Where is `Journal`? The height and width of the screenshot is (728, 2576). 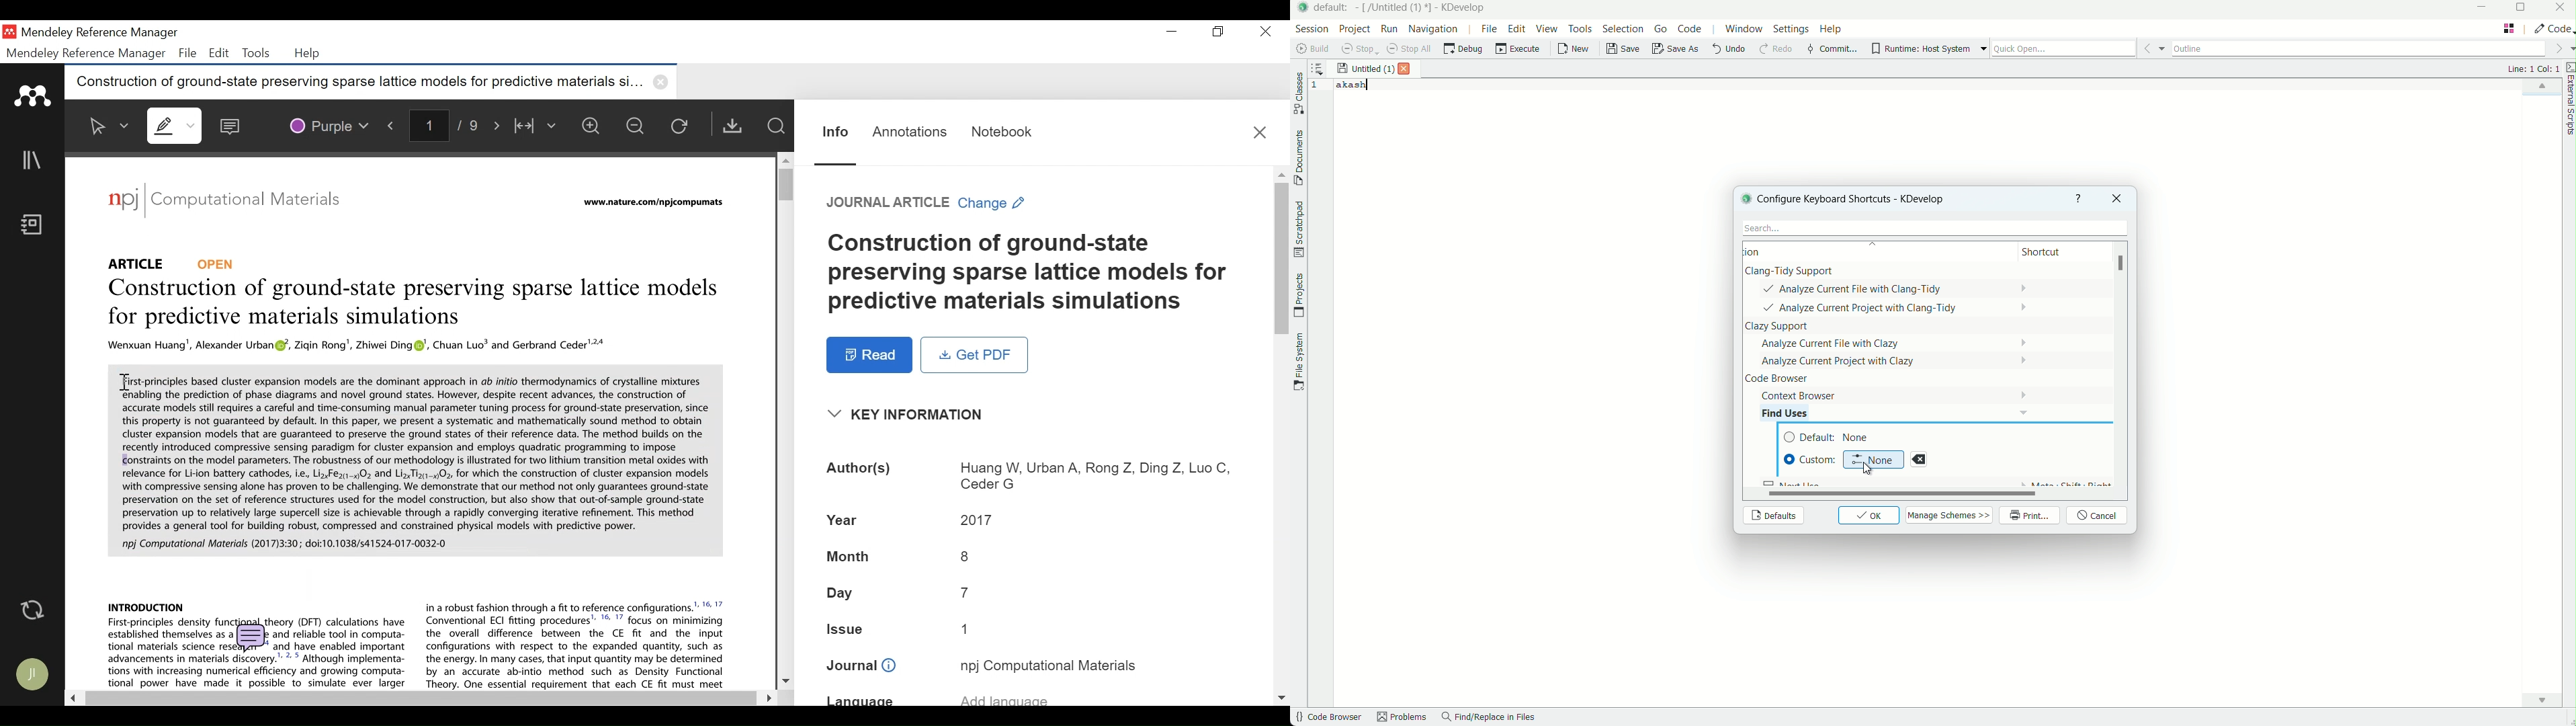 Journal is located at coordinates (256, 202).